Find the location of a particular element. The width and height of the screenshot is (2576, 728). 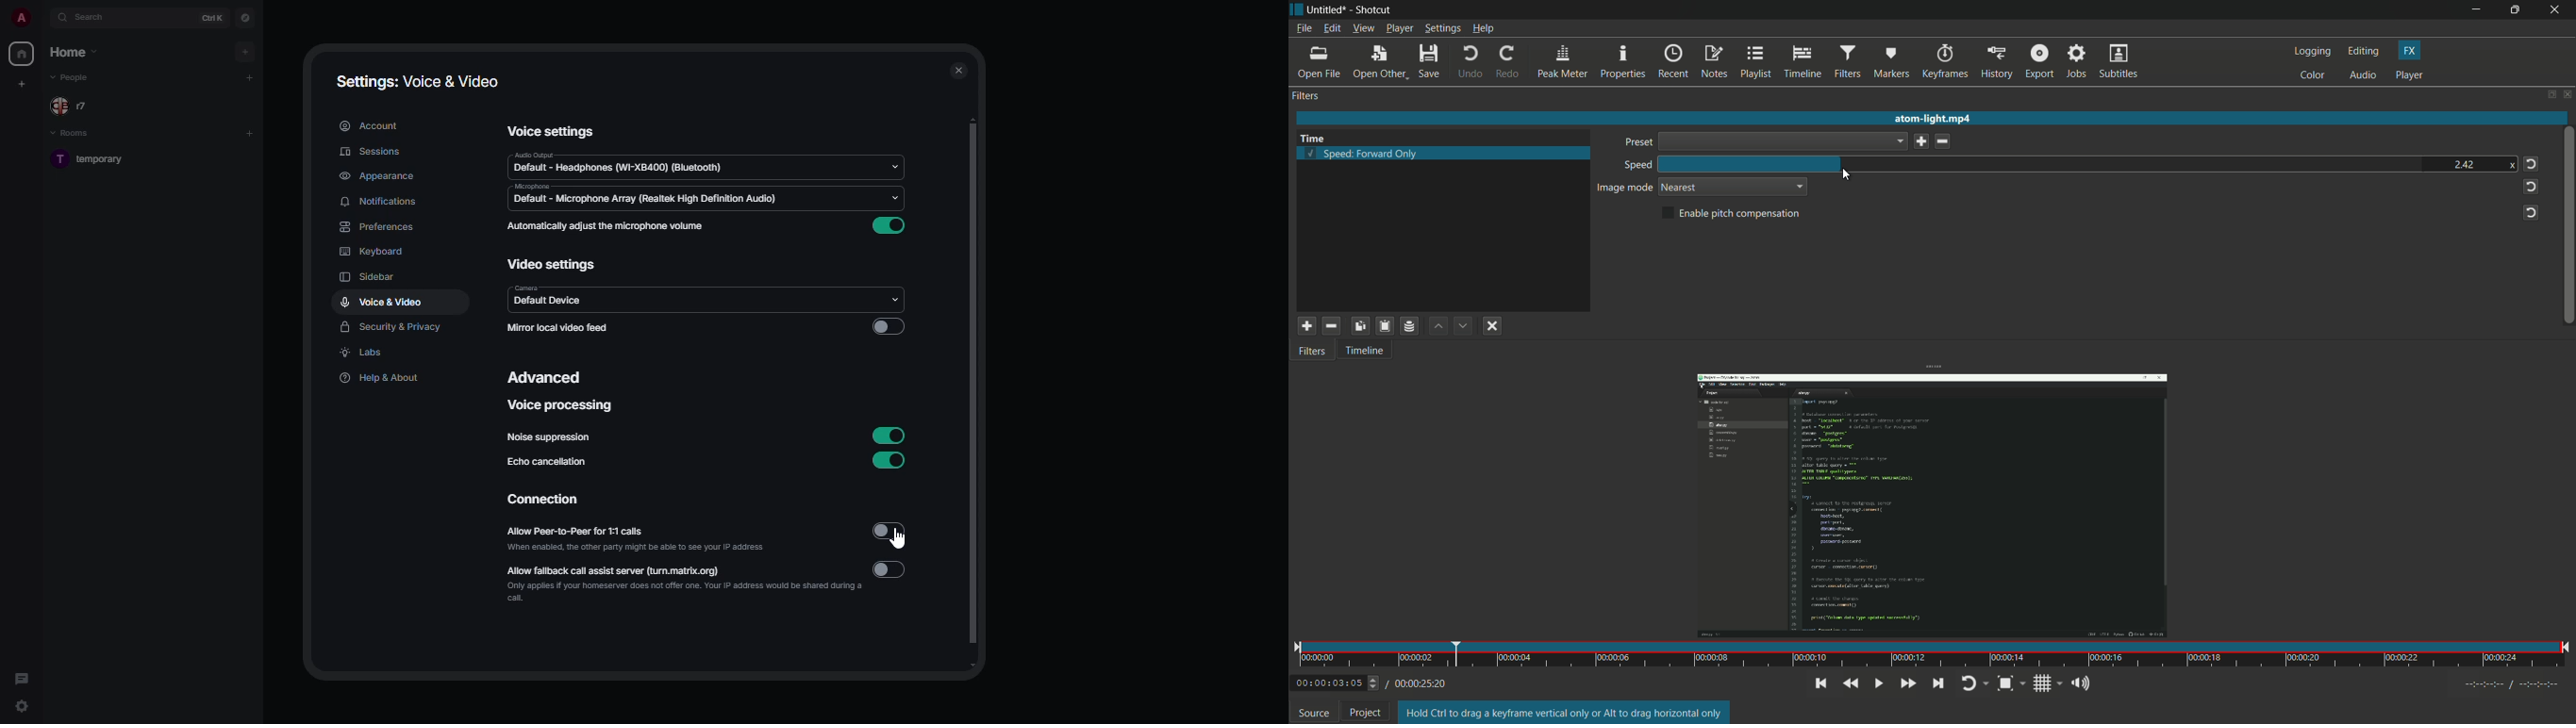

cursor is located at coordinates (899, 540).